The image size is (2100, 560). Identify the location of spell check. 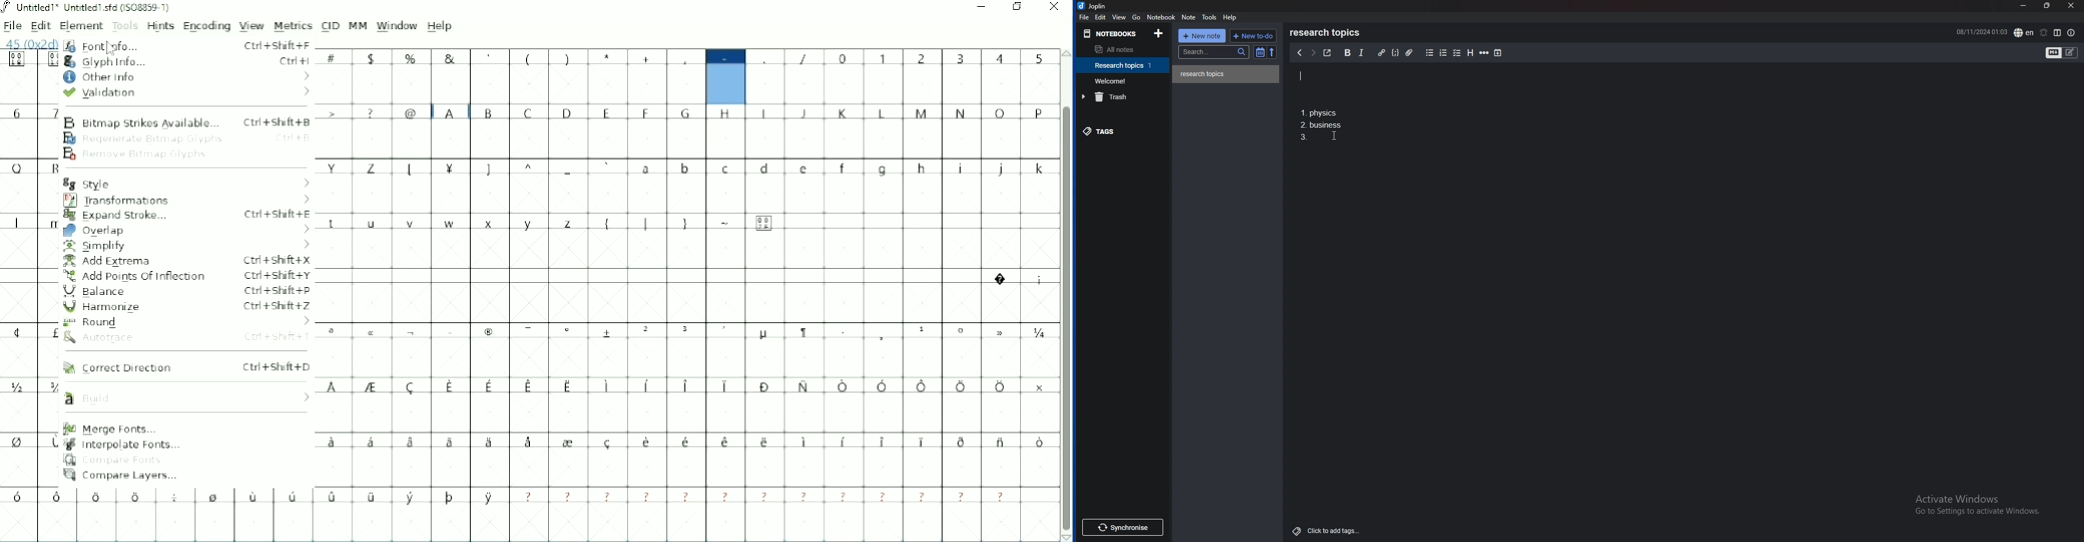
(2024, 32).